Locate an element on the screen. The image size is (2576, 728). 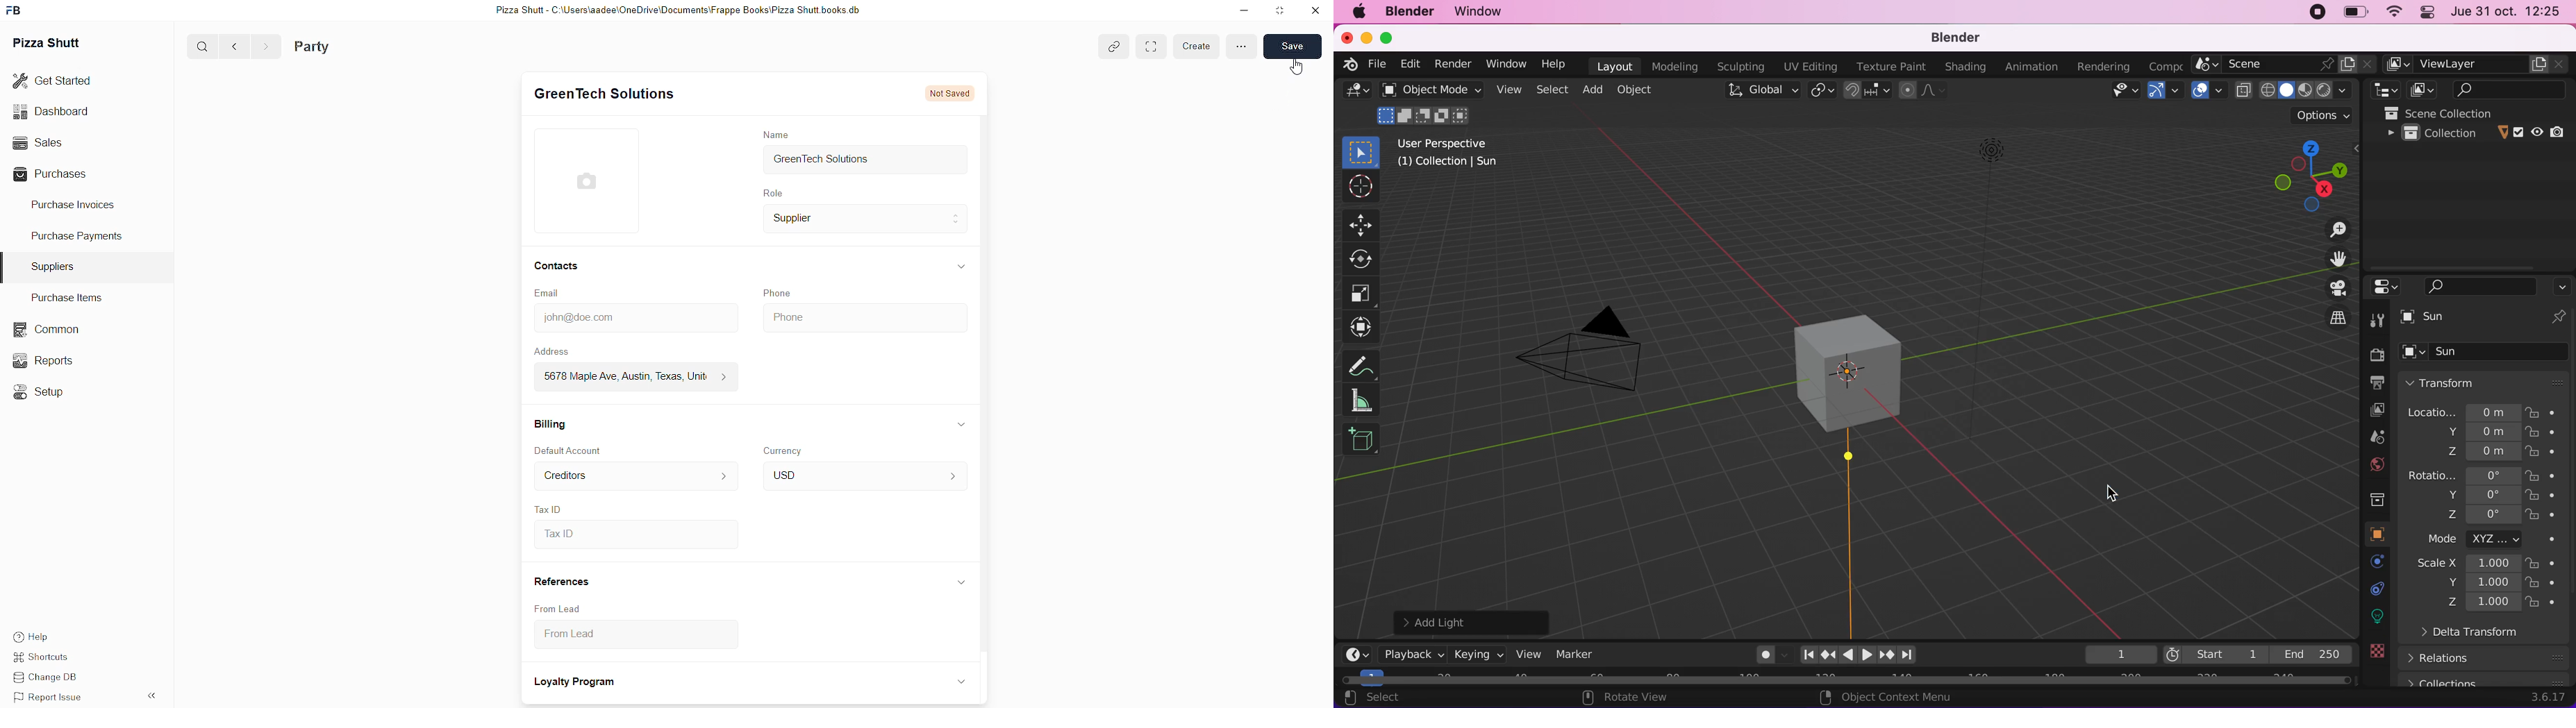
From Lead is located at coordinates (558, 608).